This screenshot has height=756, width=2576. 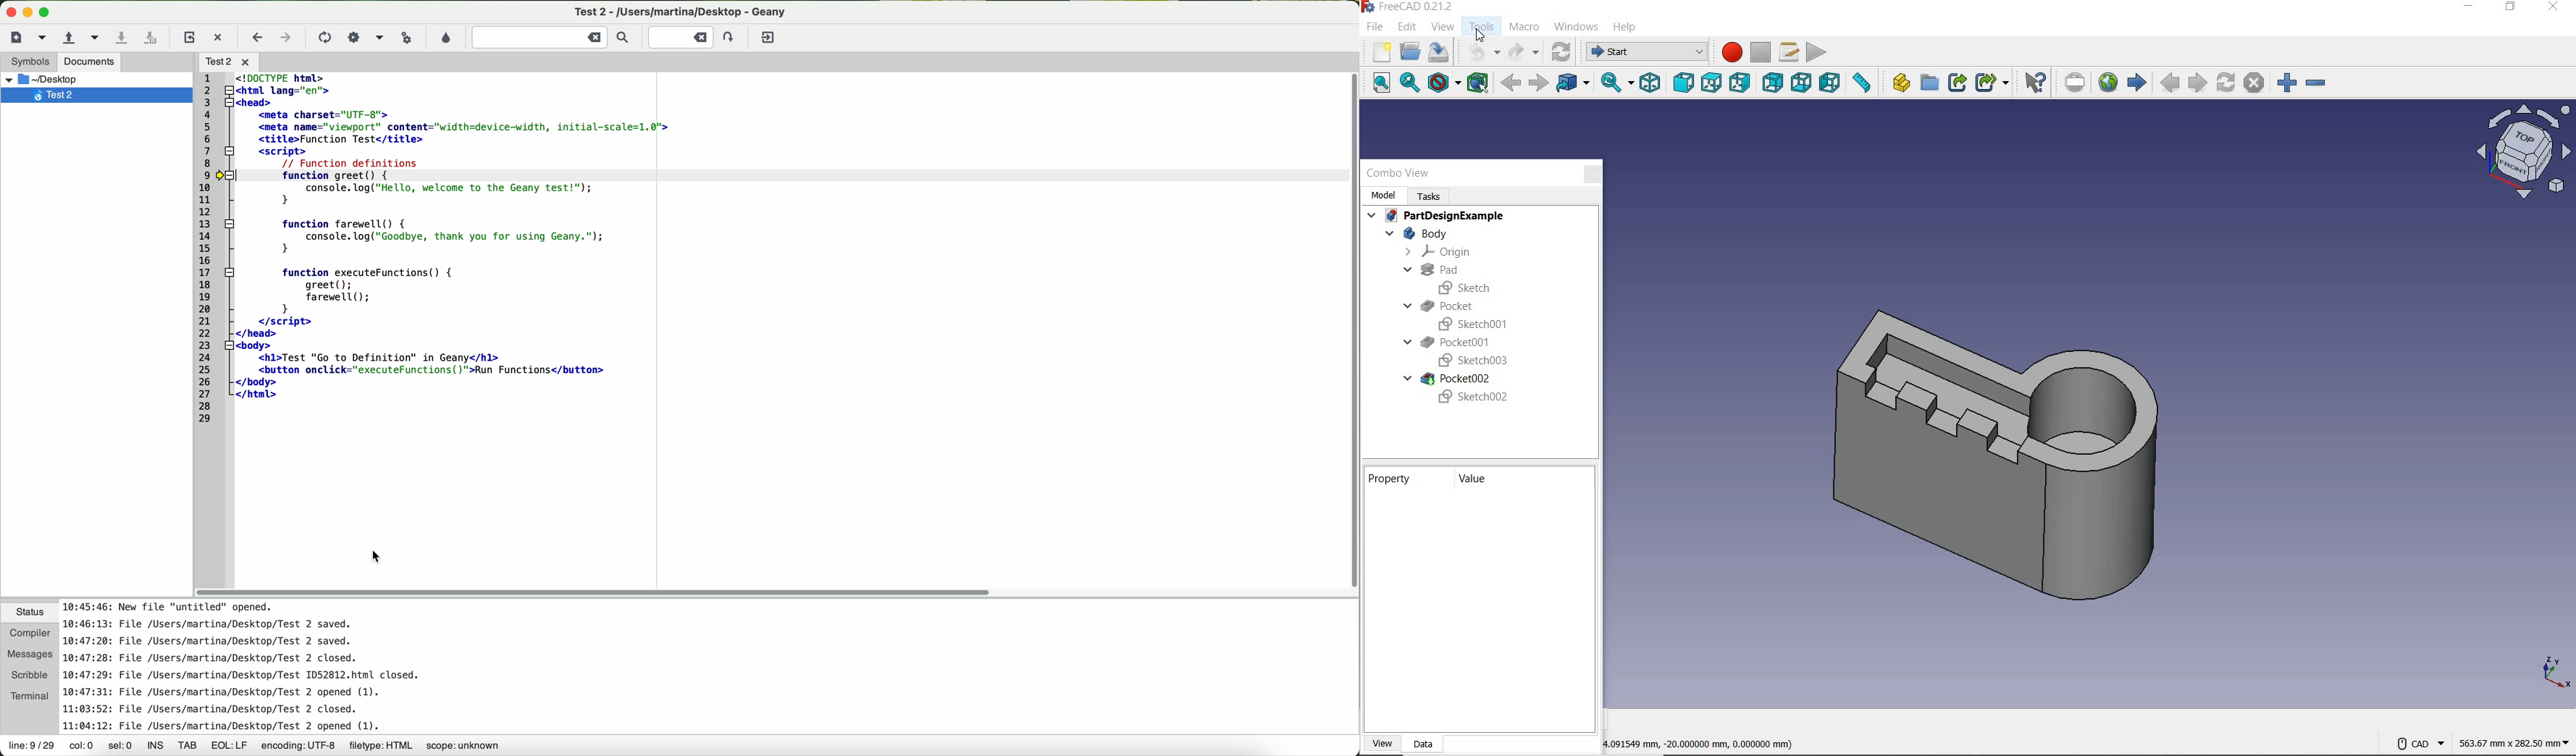 I want to click on minimize, so click(x=28, y=13).